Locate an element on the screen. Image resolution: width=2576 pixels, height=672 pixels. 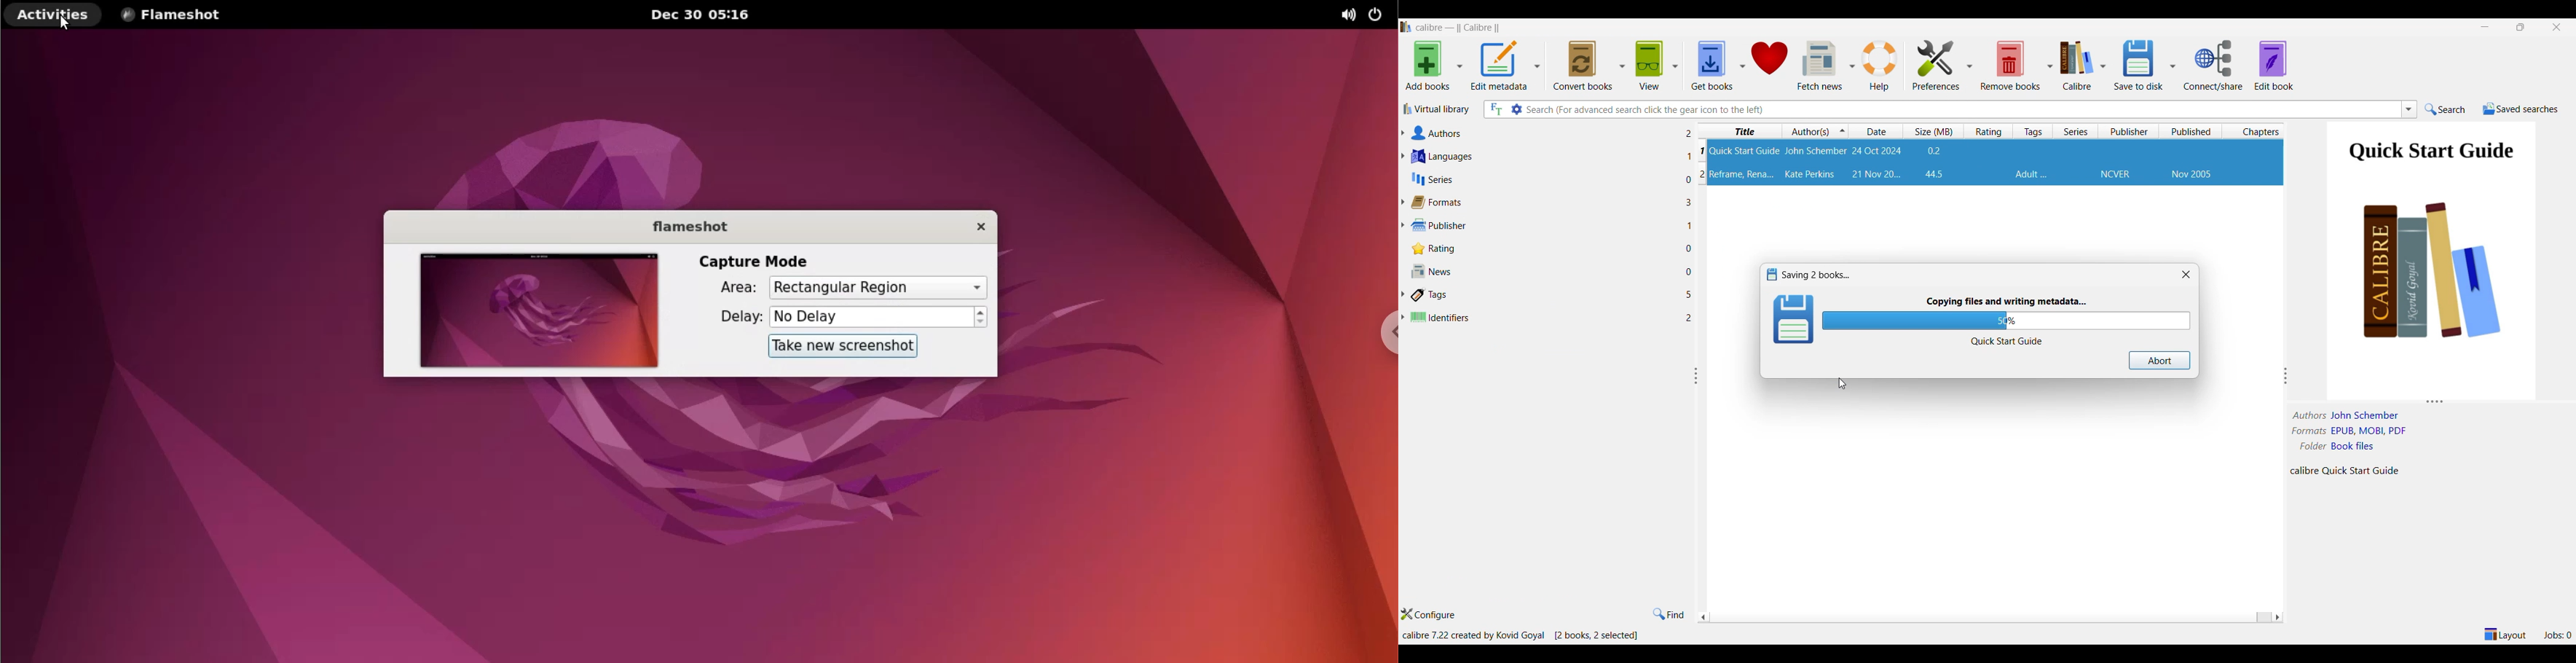
Tags is located at coordinates (2032, 174).